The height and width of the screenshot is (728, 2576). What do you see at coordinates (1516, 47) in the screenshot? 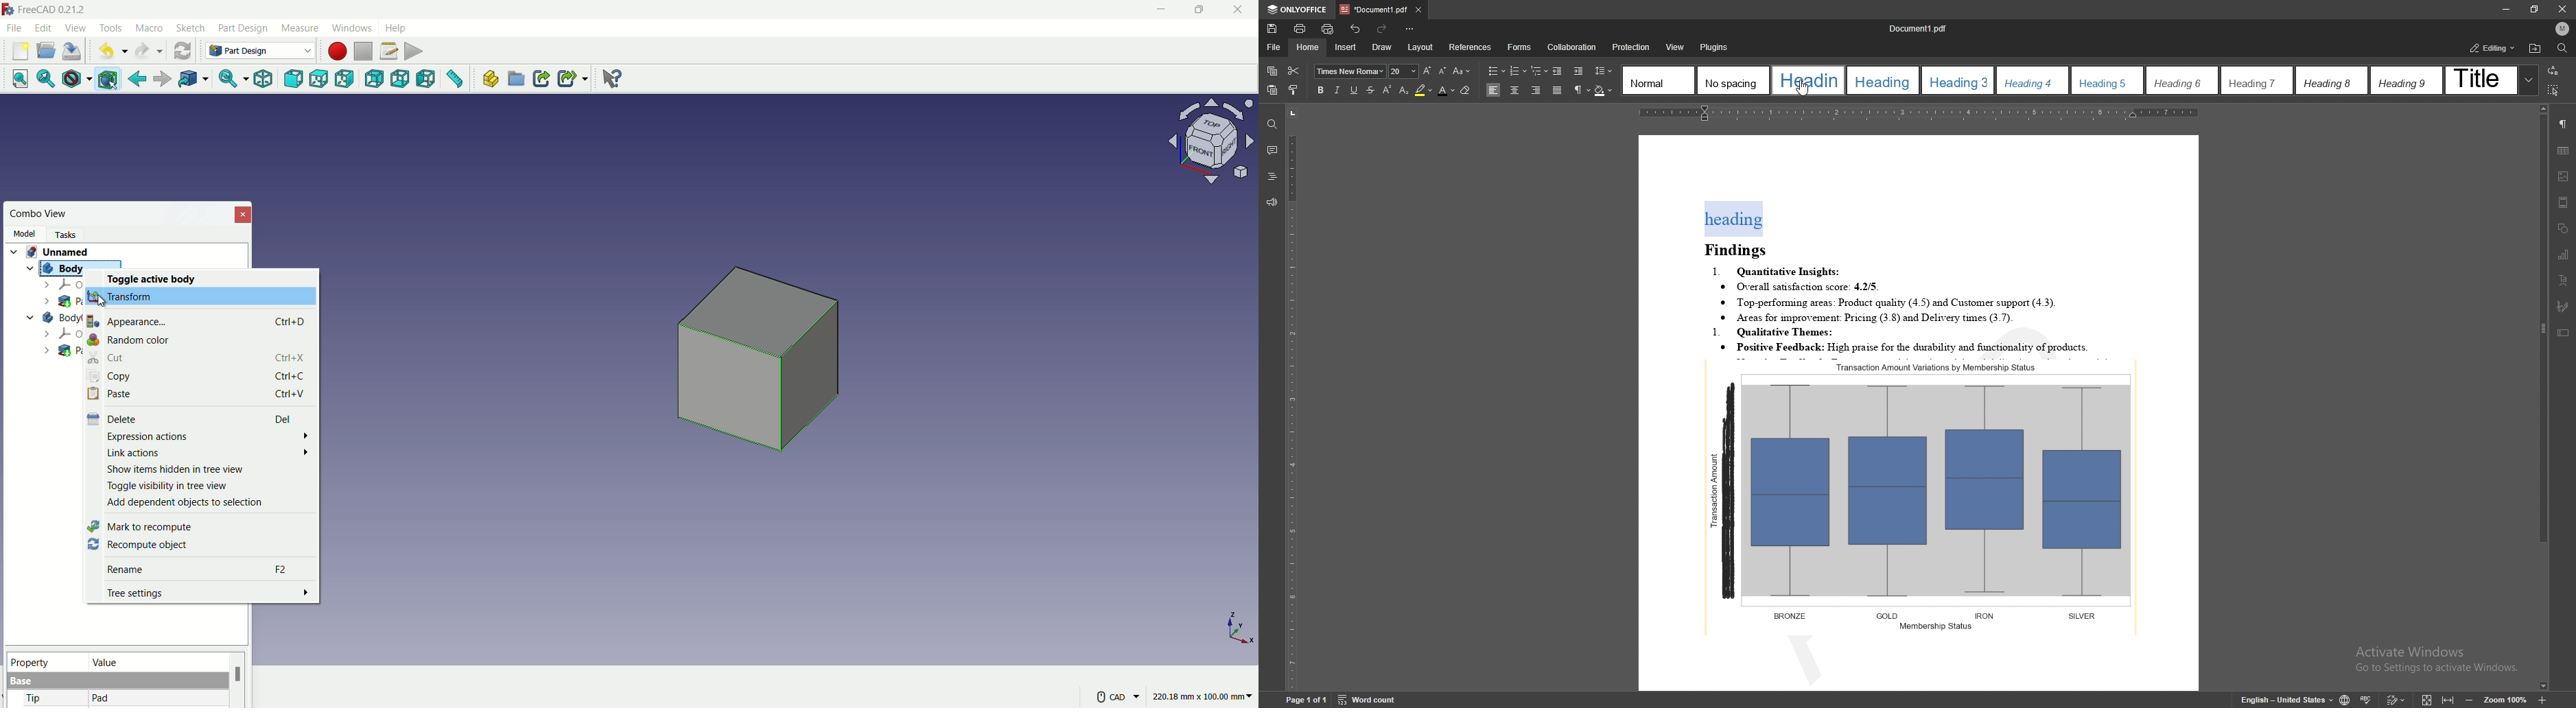
I see `Forms` at bounding box center [1516, 47].